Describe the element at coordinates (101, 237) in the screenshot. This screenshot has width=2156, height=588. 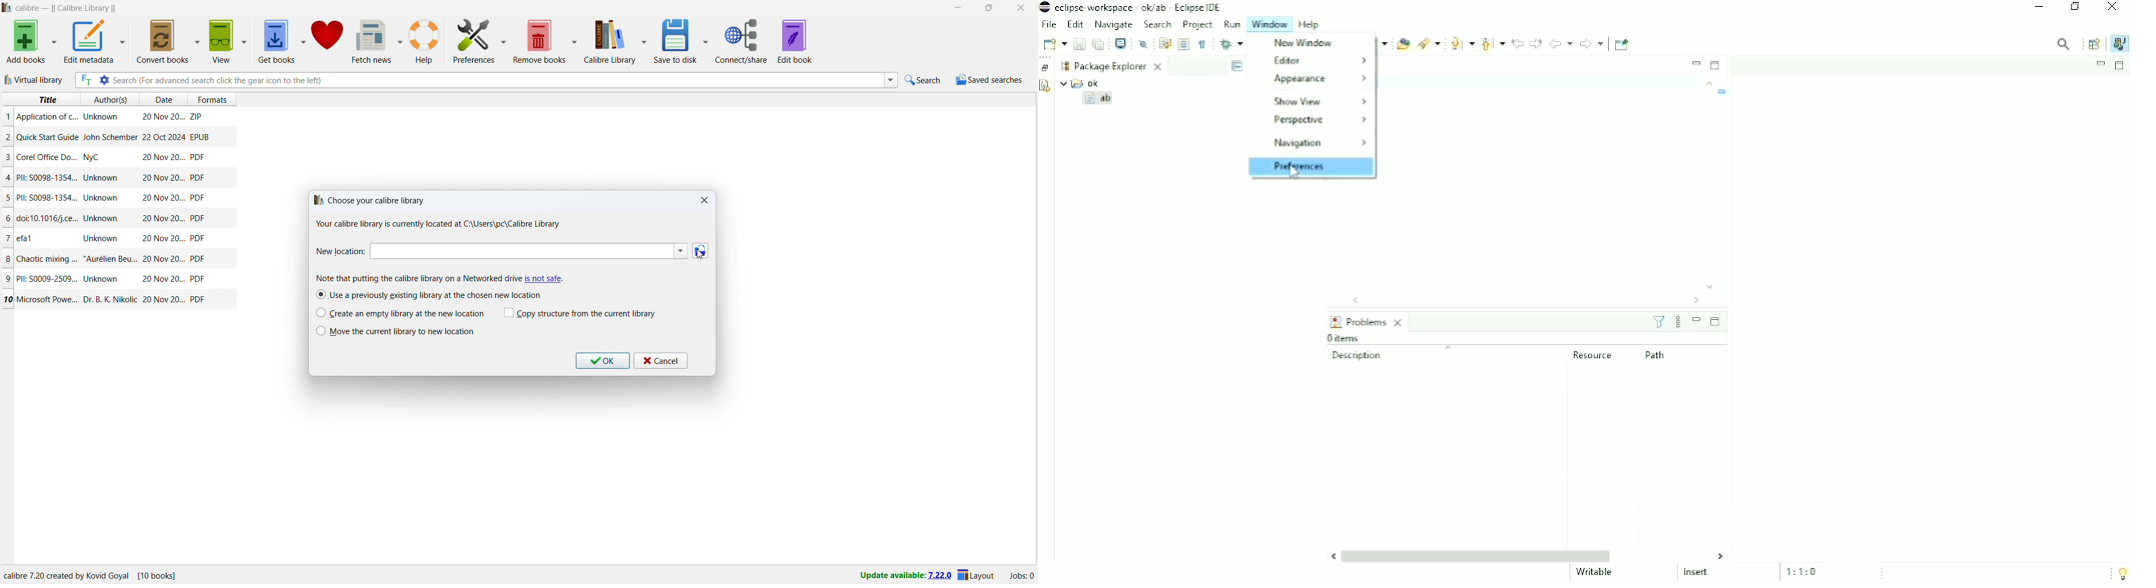
I see `Author` at that location.